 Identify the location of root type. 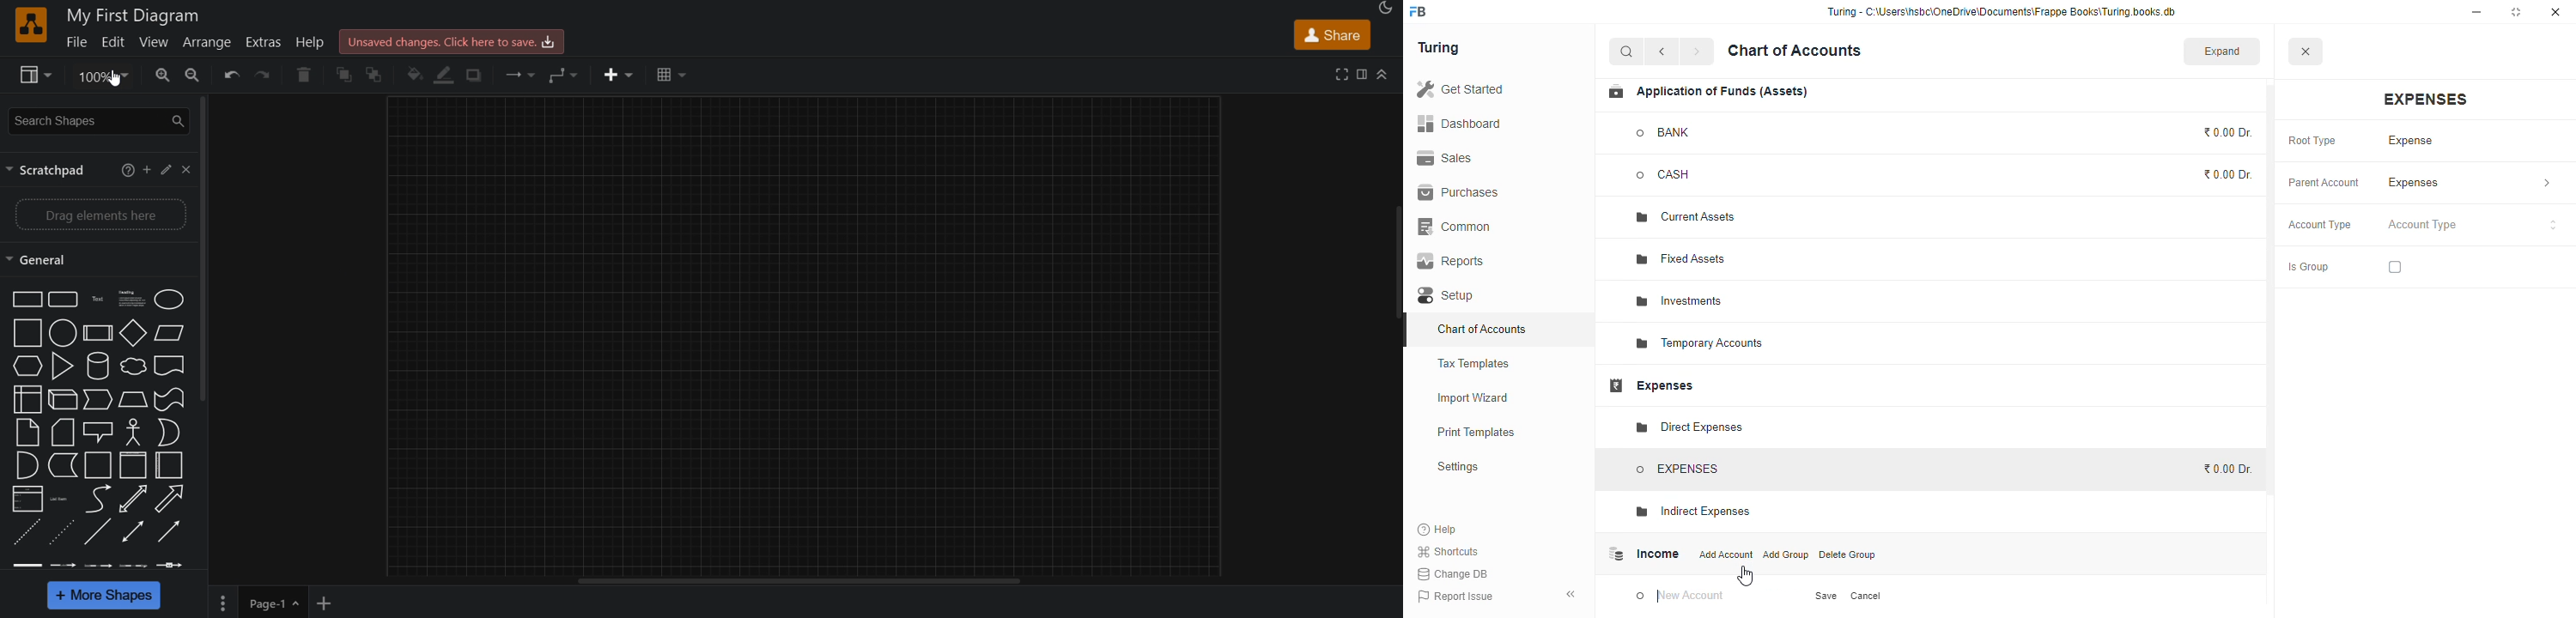
(2312, 142).